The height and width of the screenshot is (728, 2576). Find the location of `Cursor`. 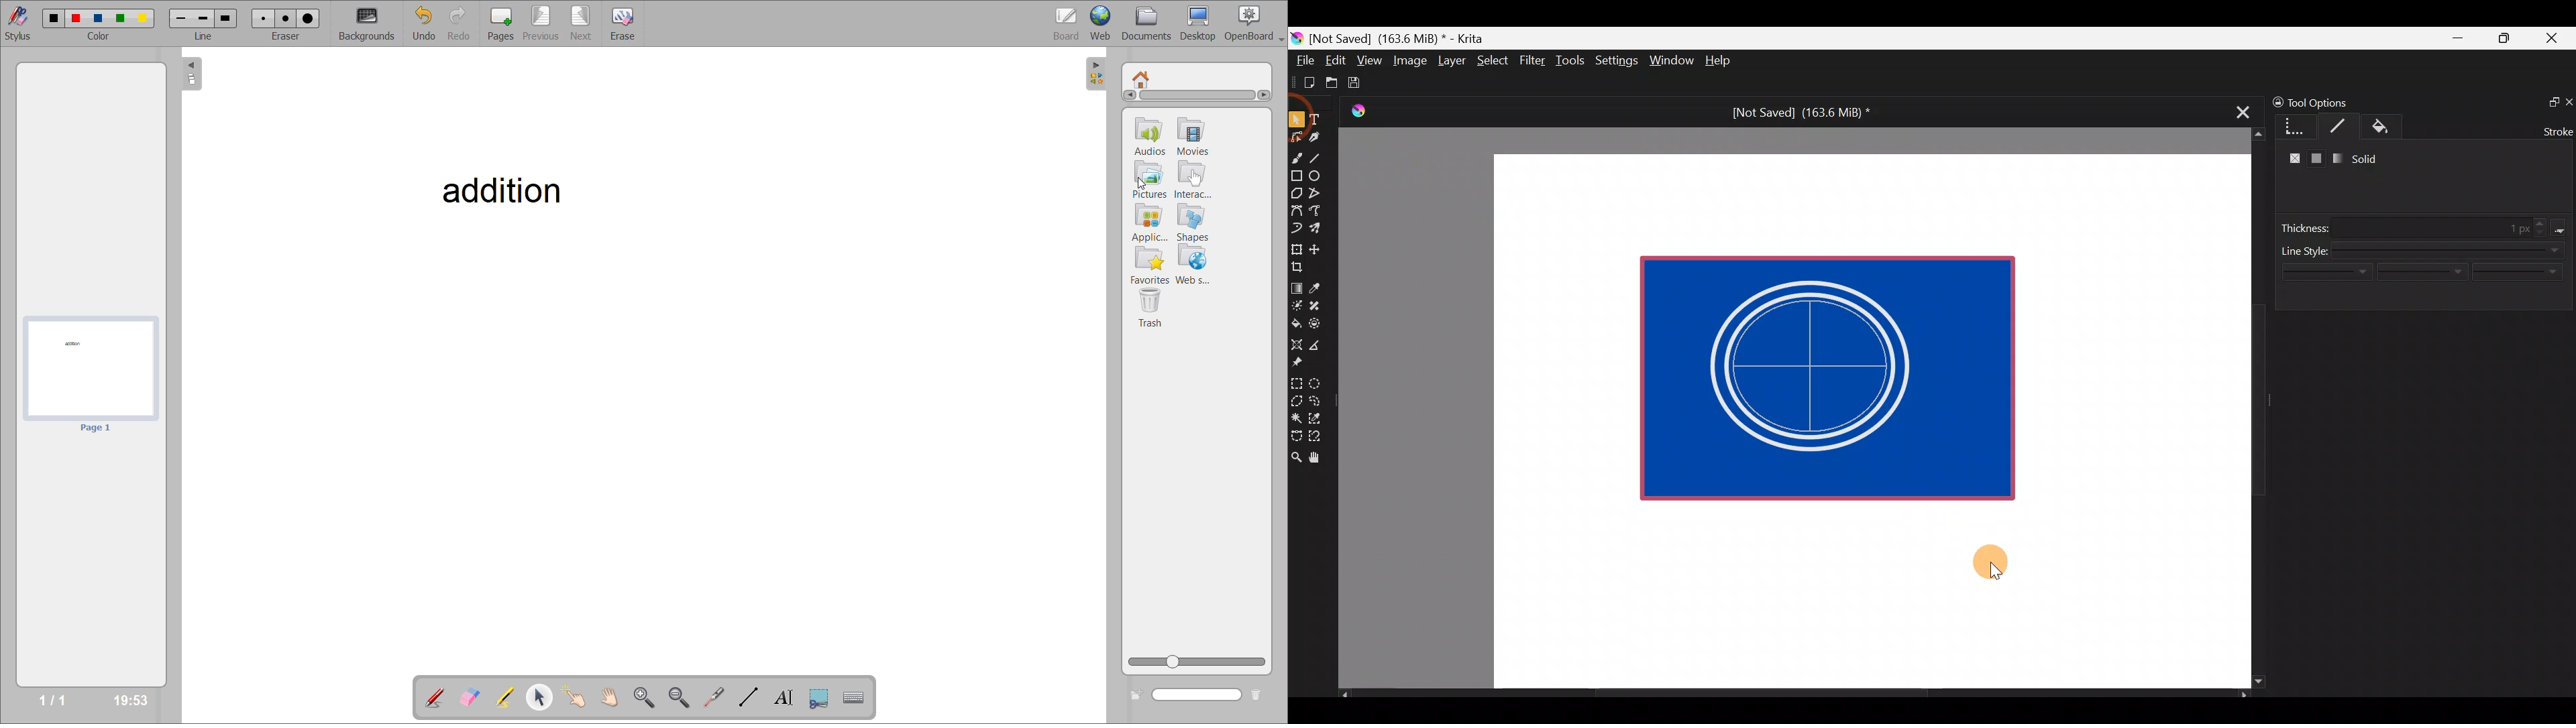

Cursor is located at coordinates (1992, 568).